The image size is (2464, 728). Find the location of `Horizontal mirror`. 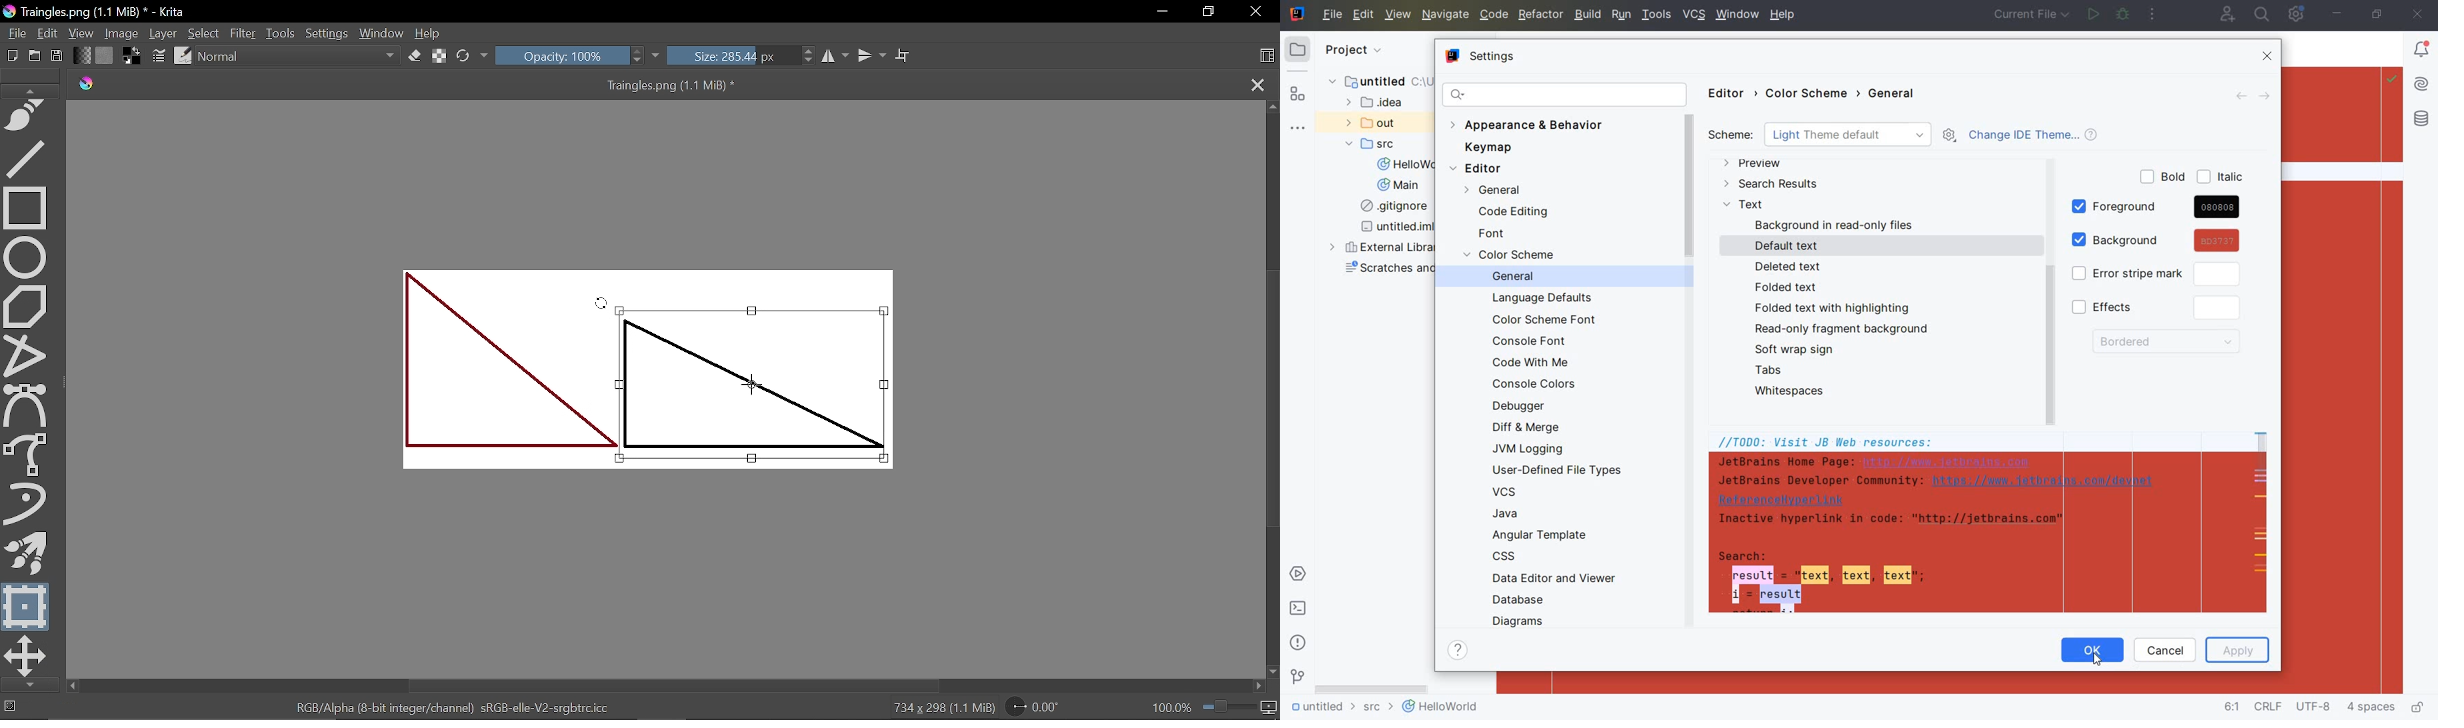

Horizontal mirror is located at coordinates (836, 56).